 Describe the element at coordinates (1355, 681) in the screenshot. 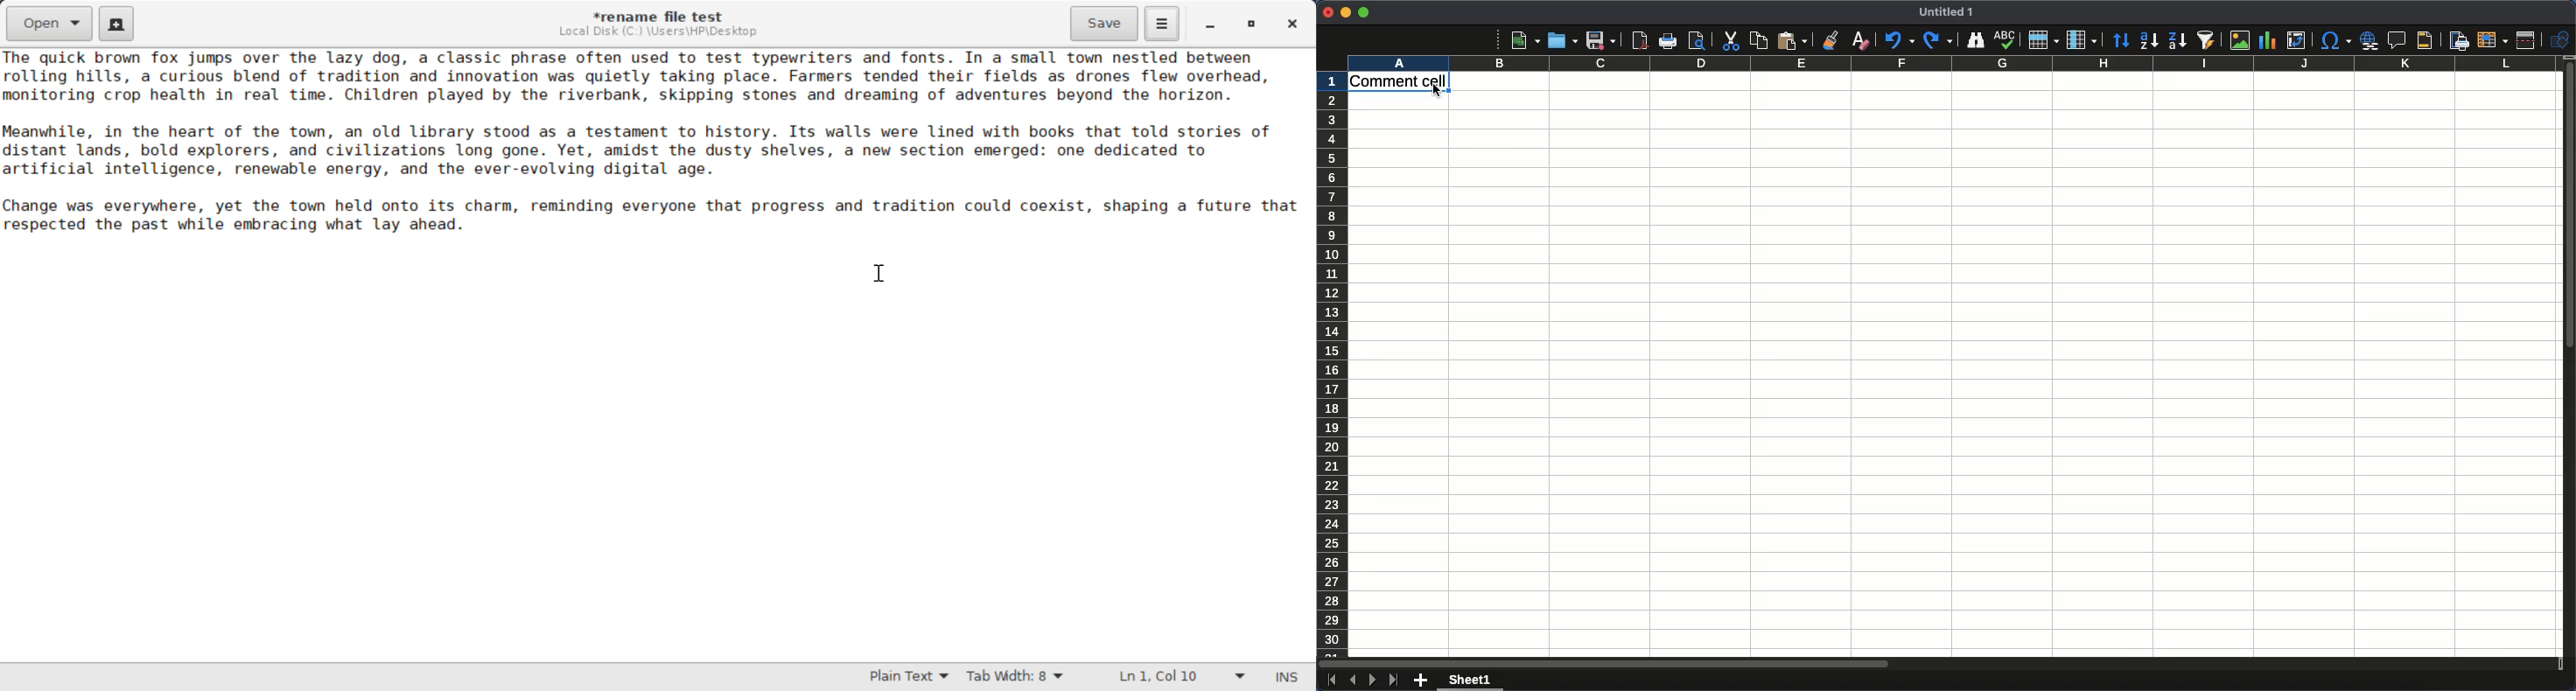

I see `Previous sheet` at that location.